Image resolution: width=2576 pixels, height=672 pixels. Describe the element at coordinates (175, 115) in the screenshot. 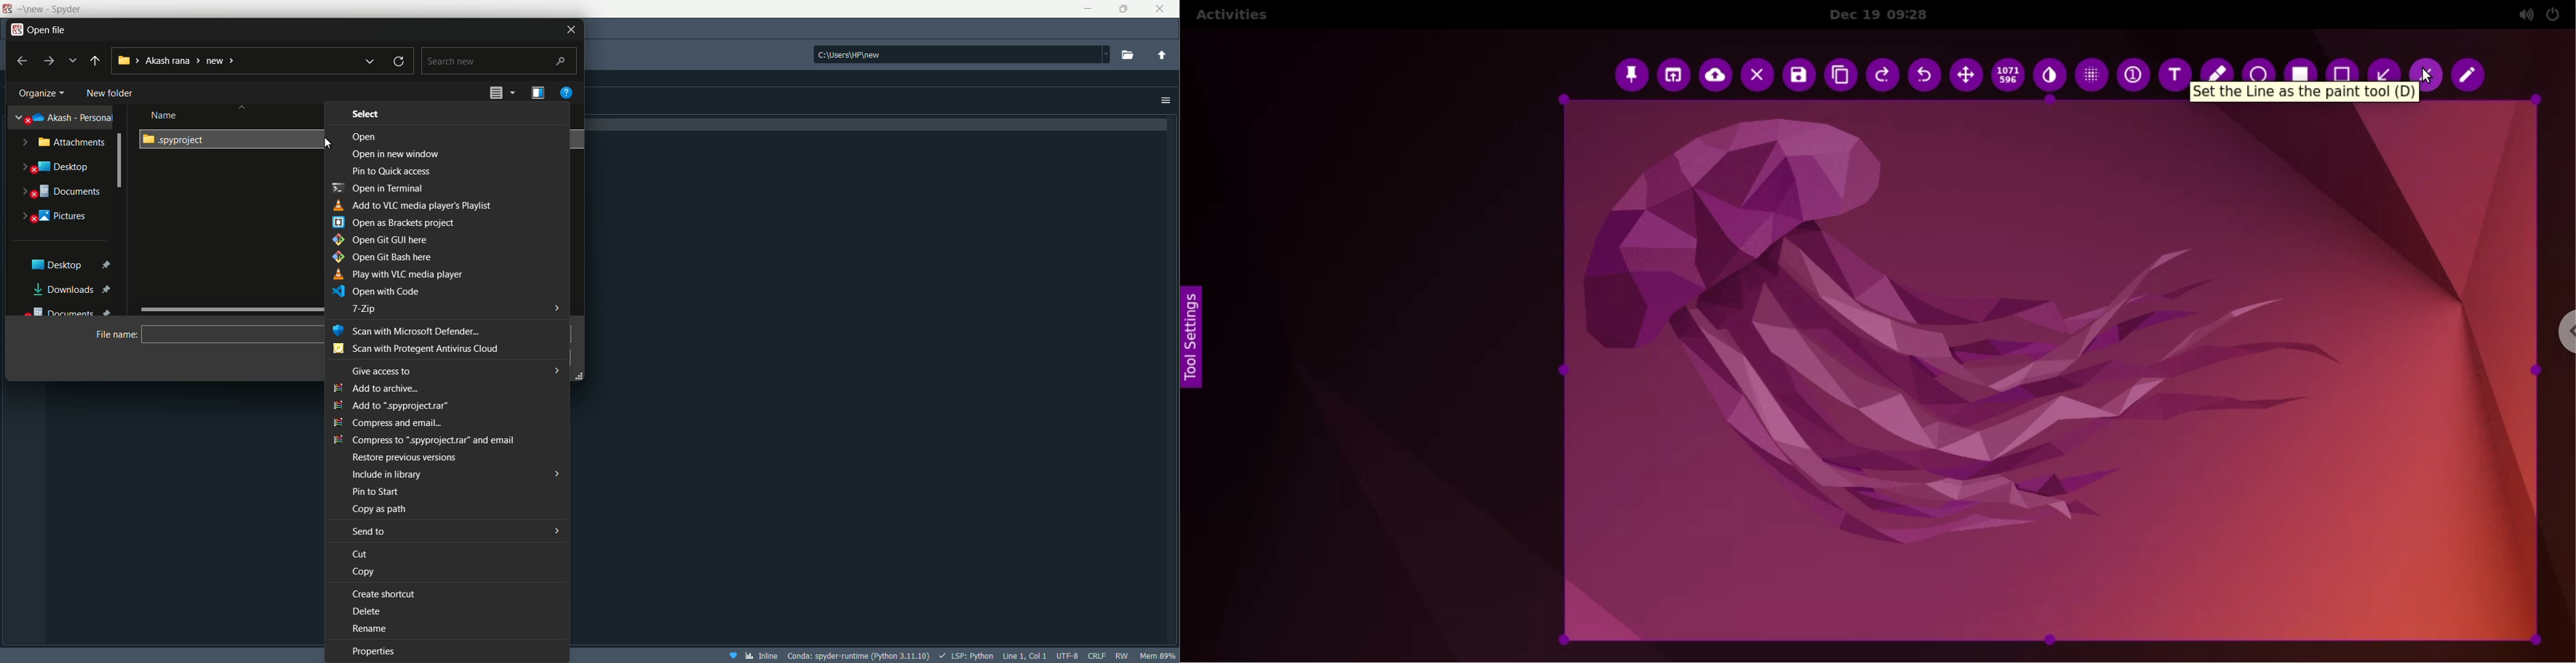

I see `Name` at that location.